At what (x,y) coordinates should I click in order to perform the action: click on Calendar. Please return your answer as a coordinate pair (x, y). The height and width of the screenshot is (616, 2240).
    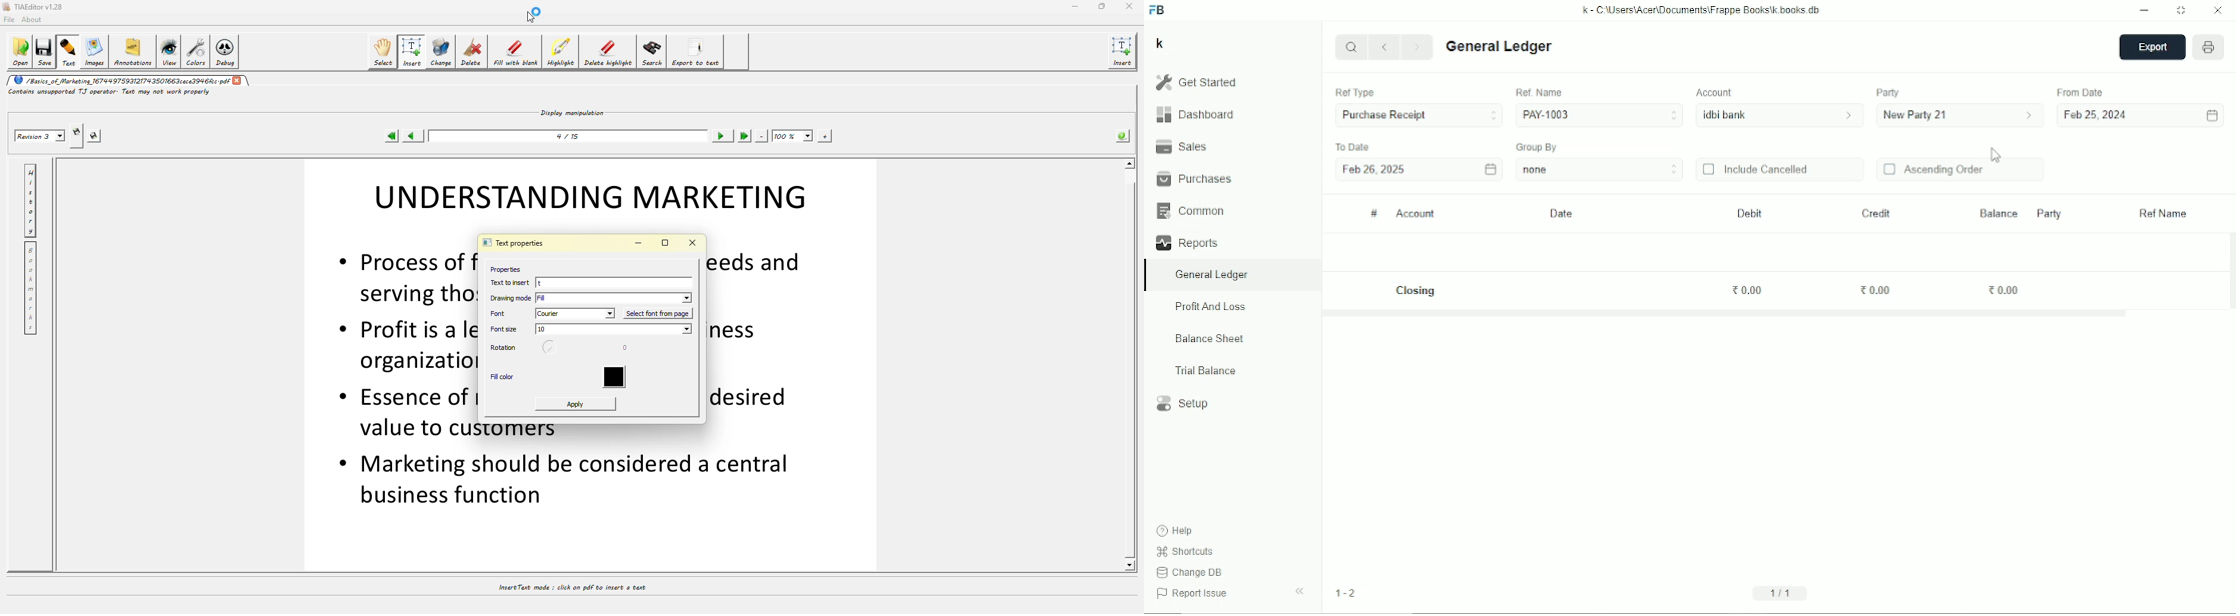
    Looking at the image, I should click on (2212, 116).